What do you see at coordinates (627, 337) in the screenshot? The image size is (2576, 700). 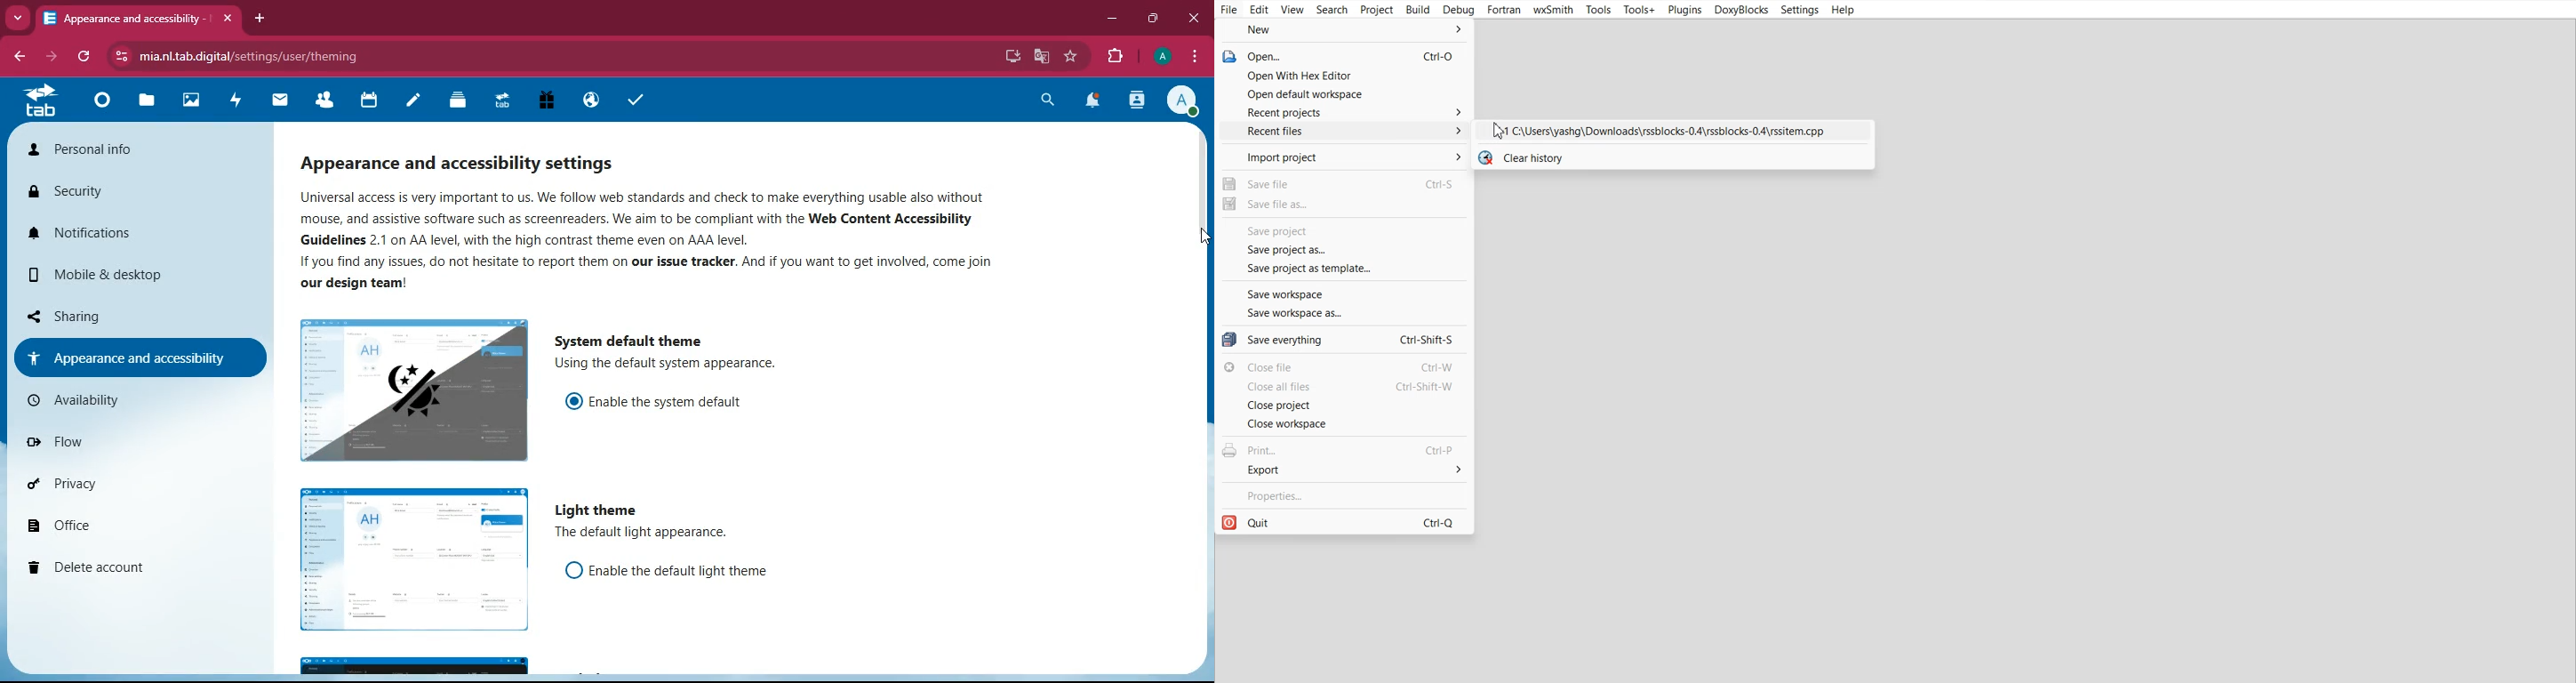 I see `system default` at bounding box center [627, 337].